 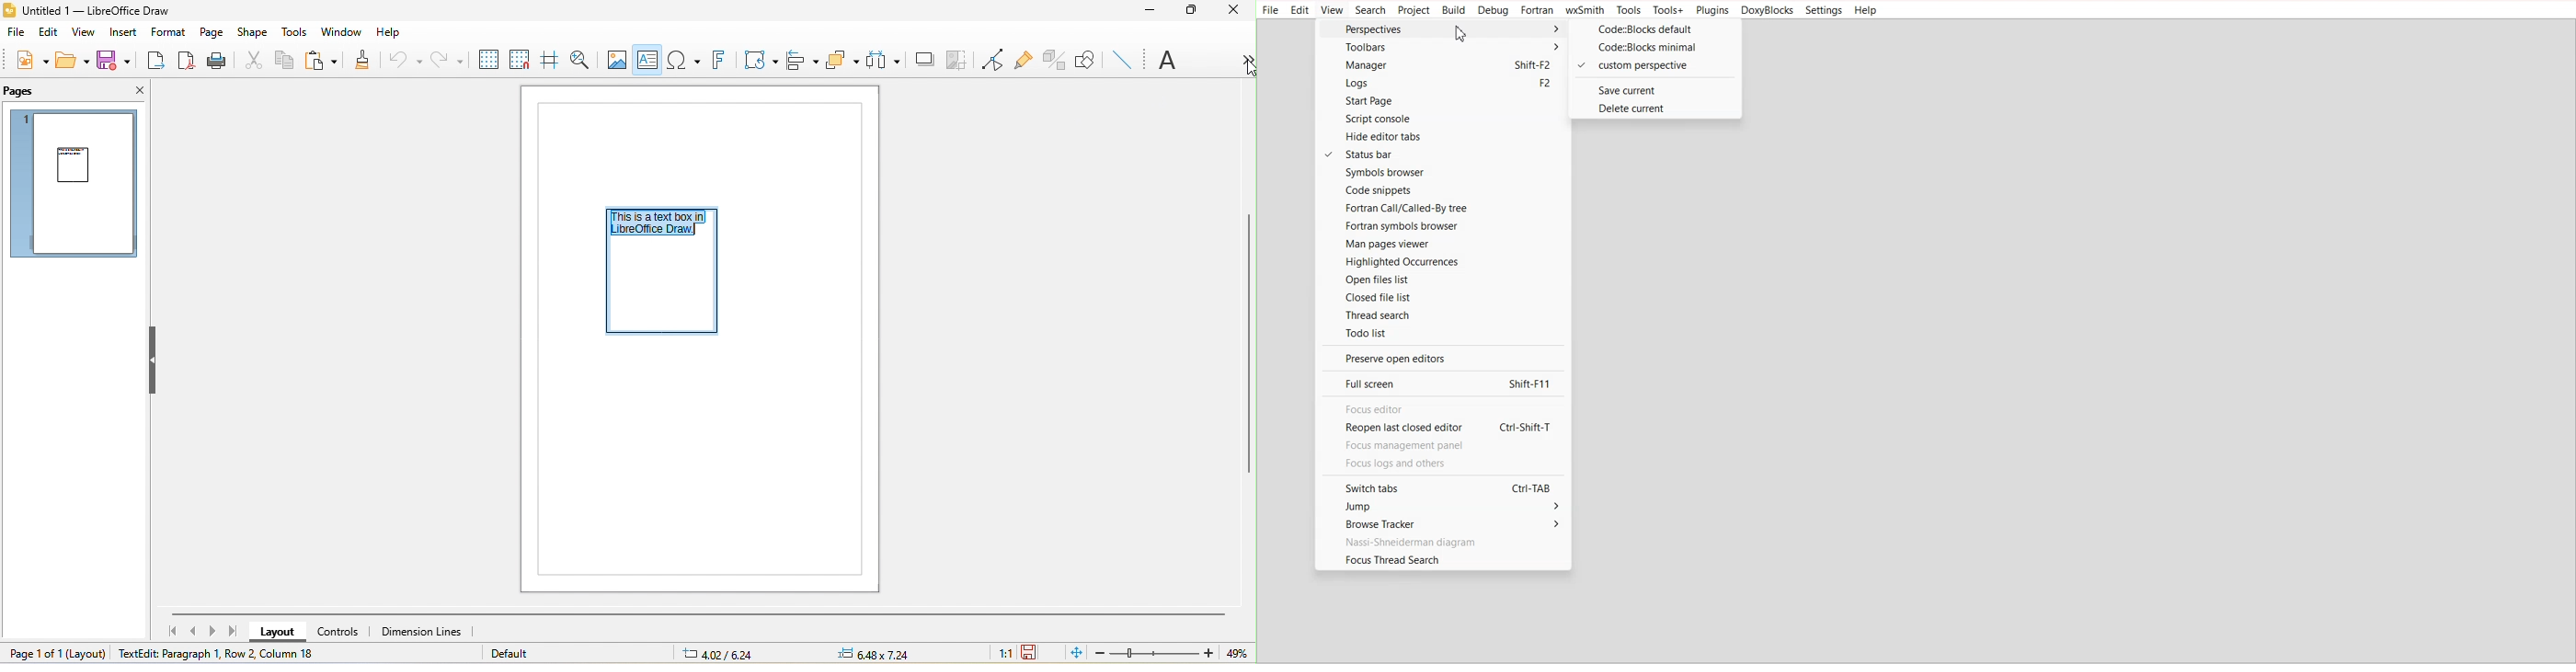 I want to click on Todo list, so click(x=1444, y=333).